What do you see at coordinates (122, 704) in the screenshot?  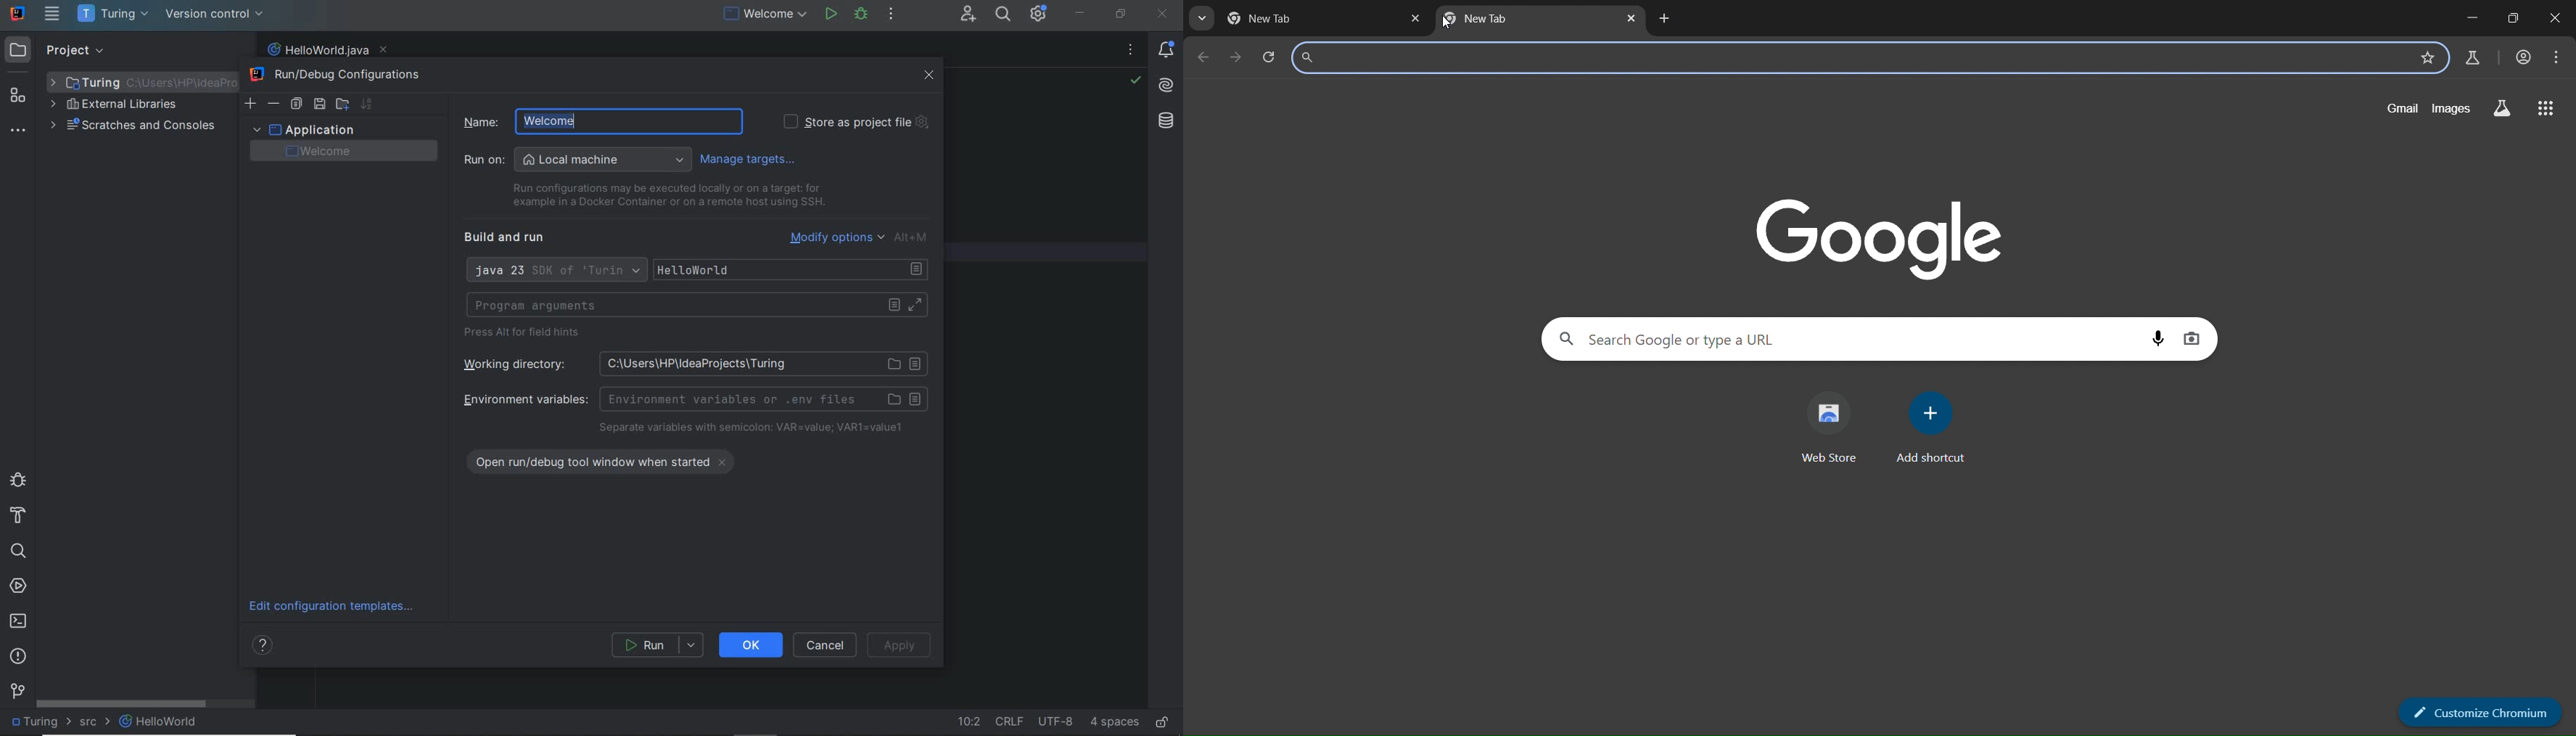 I see `scrollbar` at bounding box center [122, 704].